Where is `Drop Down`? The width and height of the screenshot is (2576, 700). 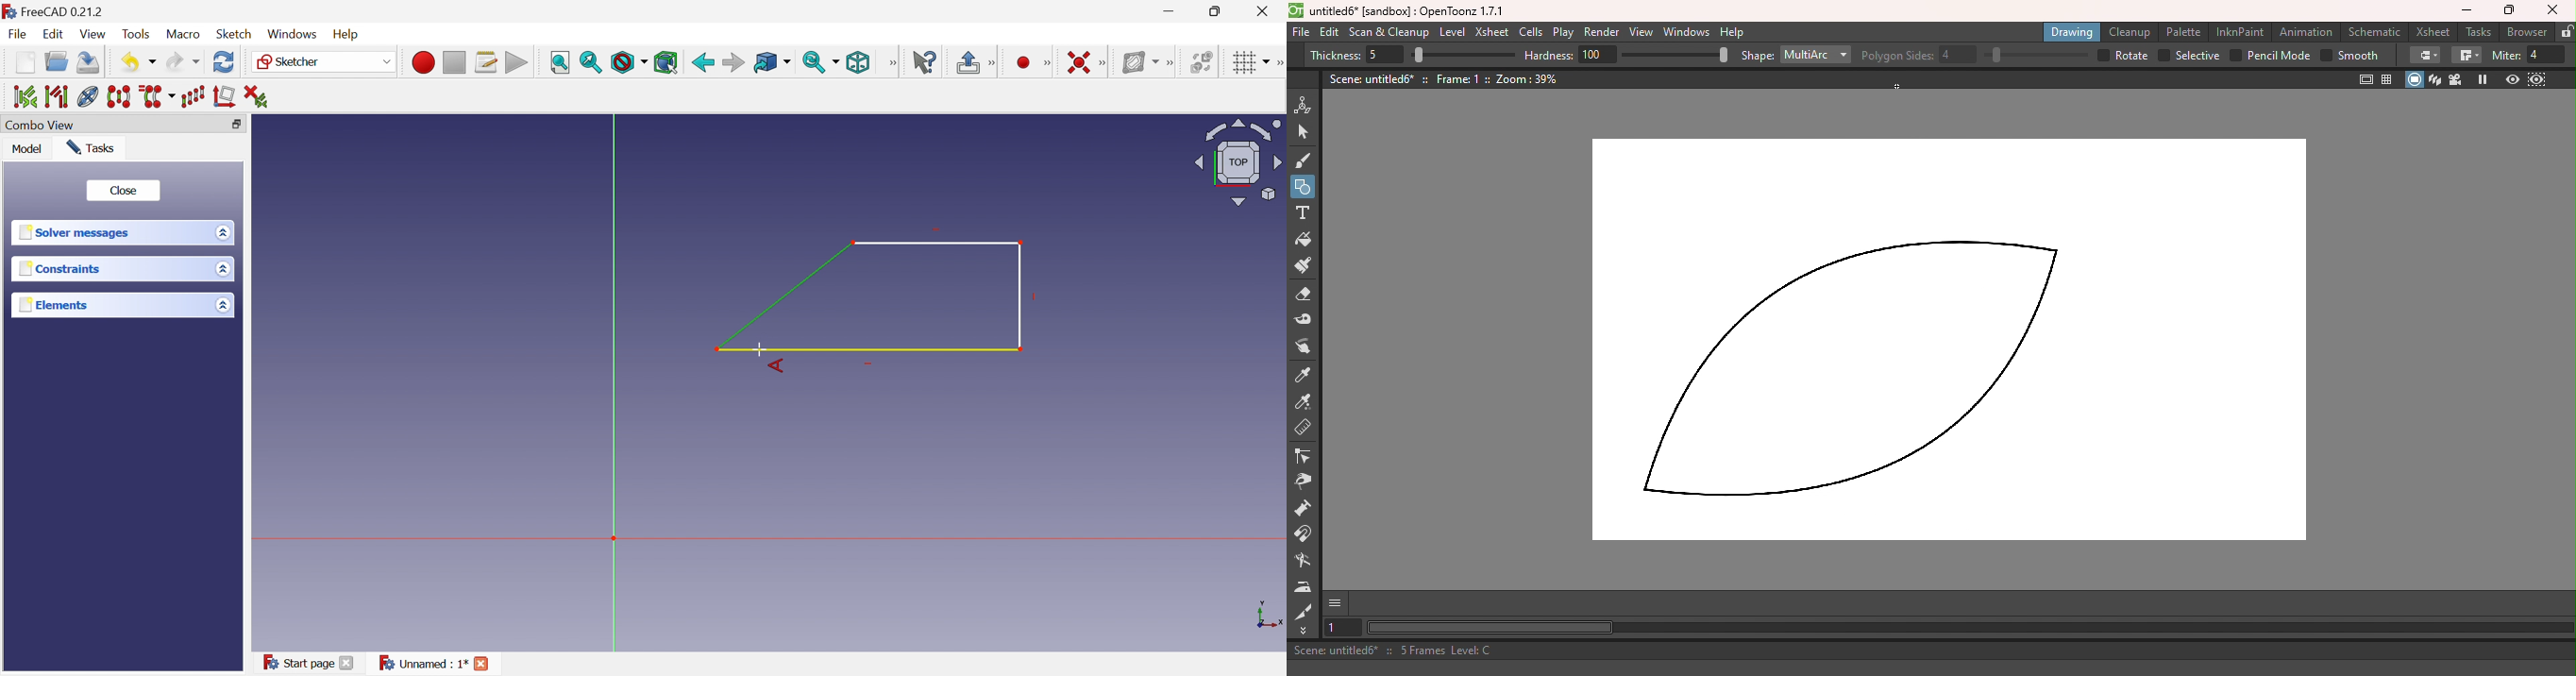
Drop Down is located at coordinates (221, 232).